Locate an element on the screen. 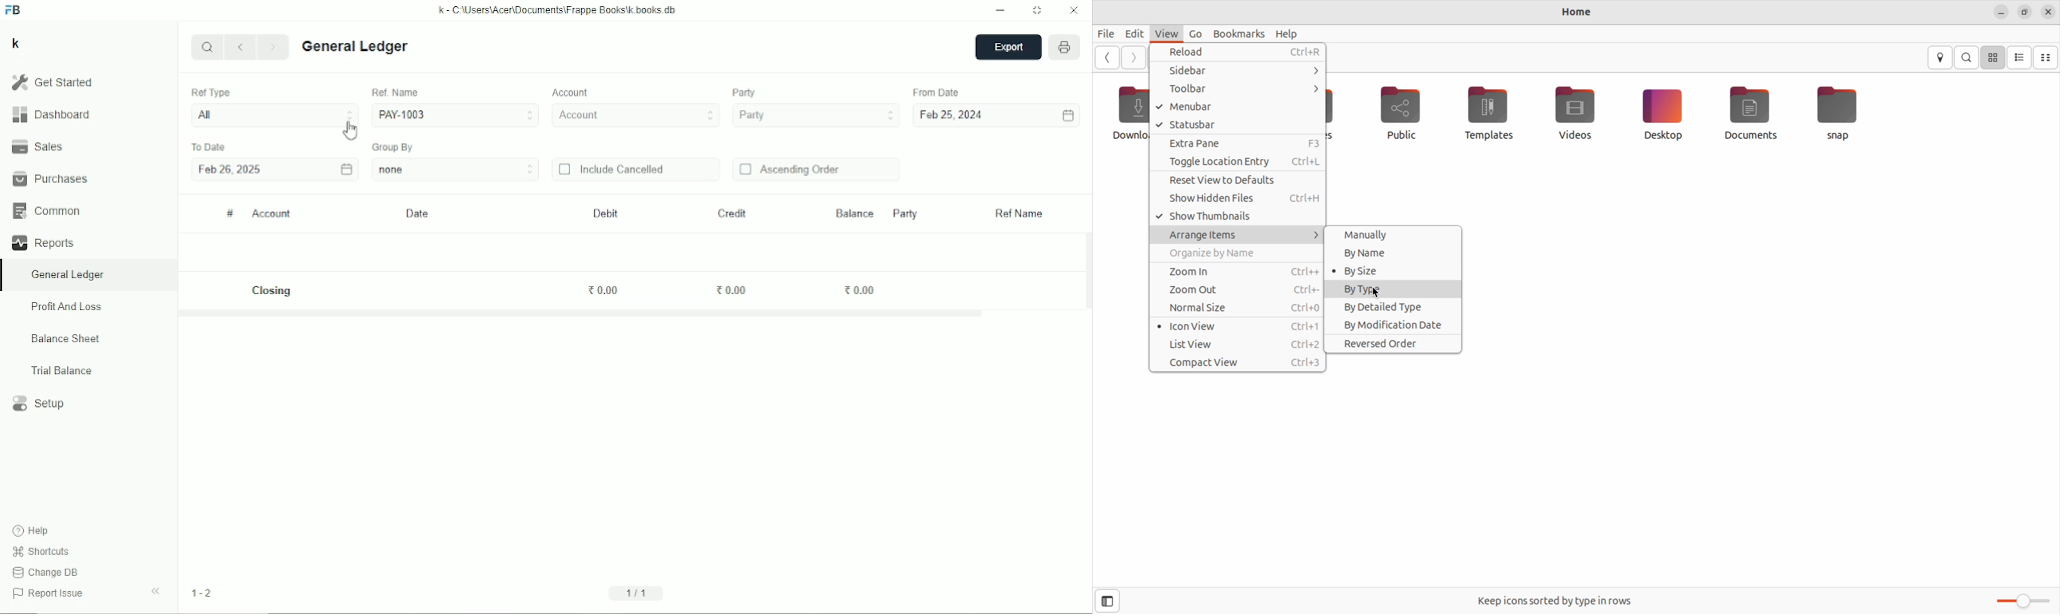 Image resolution: width=2072 pixels, height=616 pixels. Open report print view is located at coordinates (1065, 48).